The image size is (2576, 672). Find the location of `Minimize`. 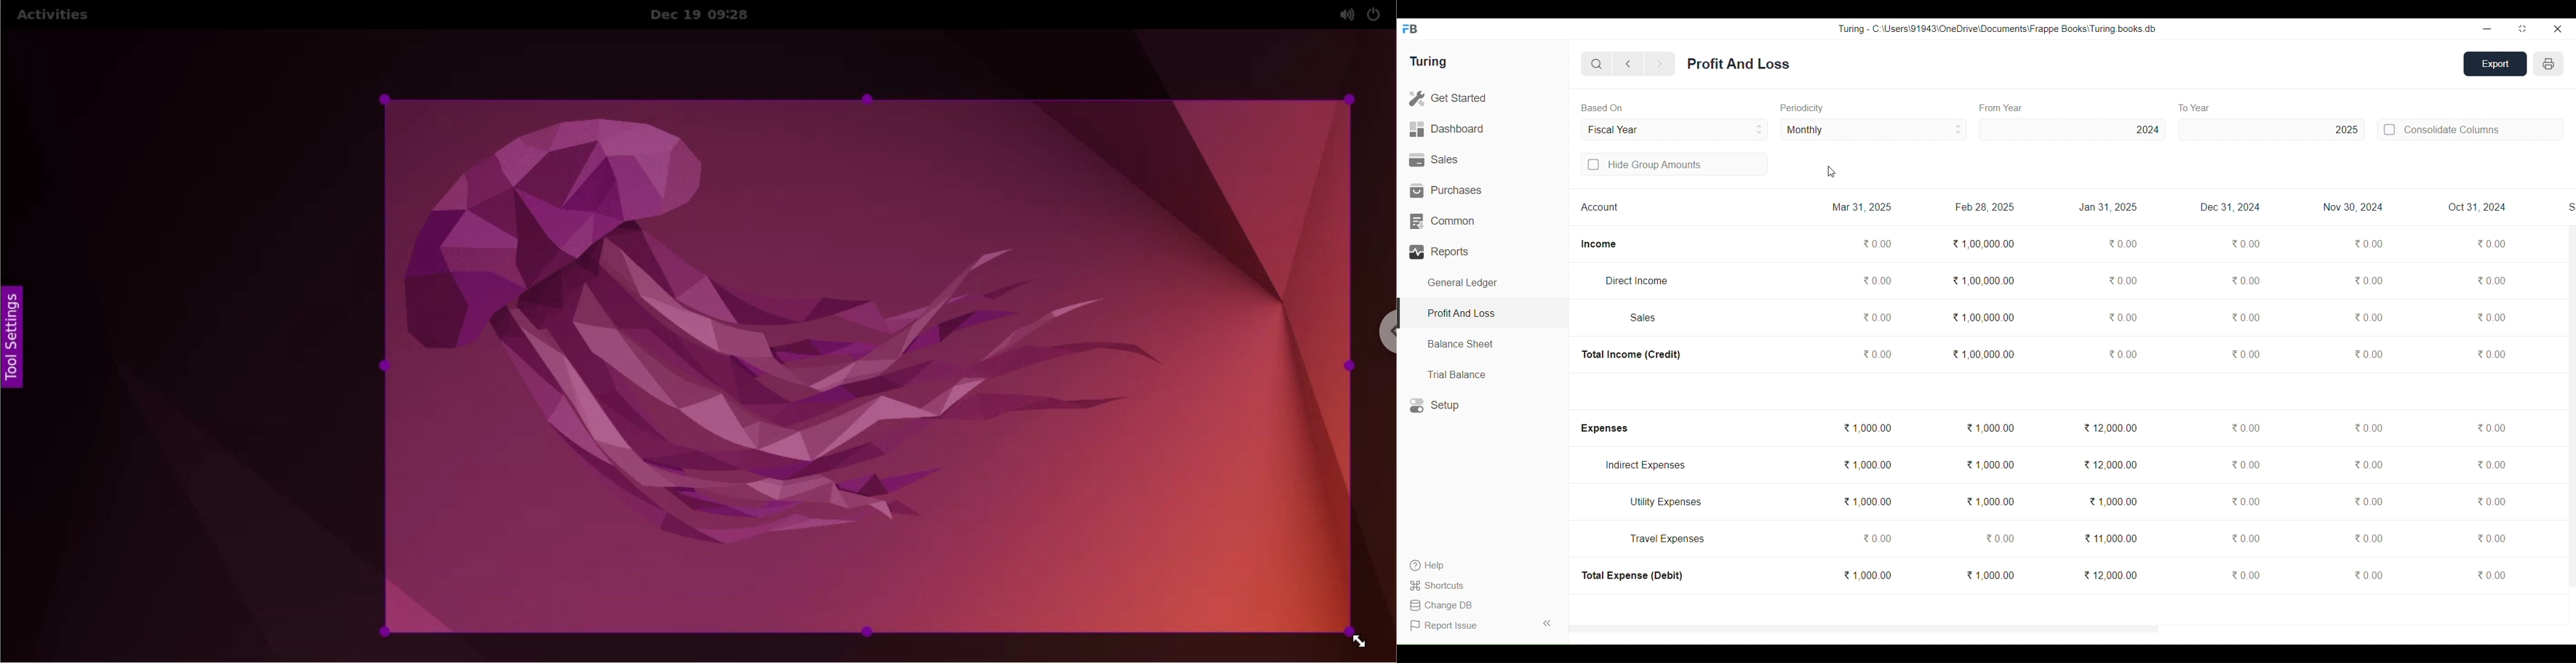

Minimize is located at coordinates (2487, 29).